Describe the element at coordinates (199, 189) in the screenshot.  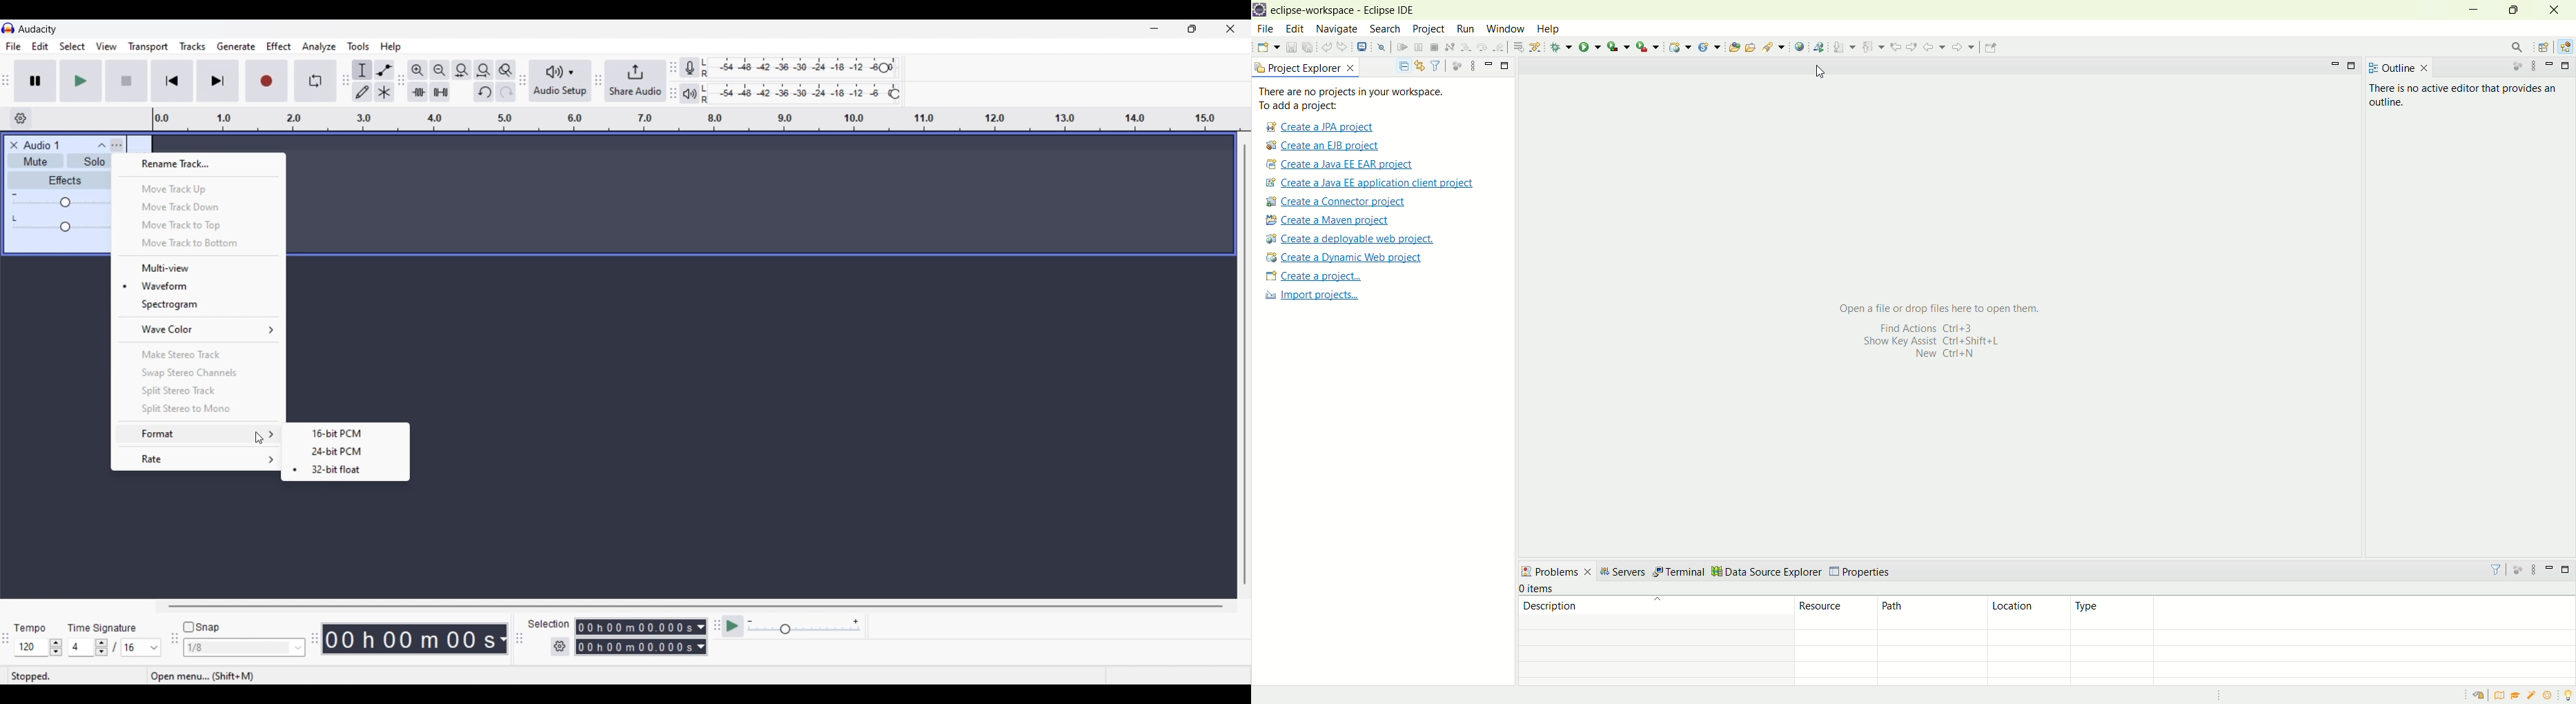
I see `Move track up` at that location.